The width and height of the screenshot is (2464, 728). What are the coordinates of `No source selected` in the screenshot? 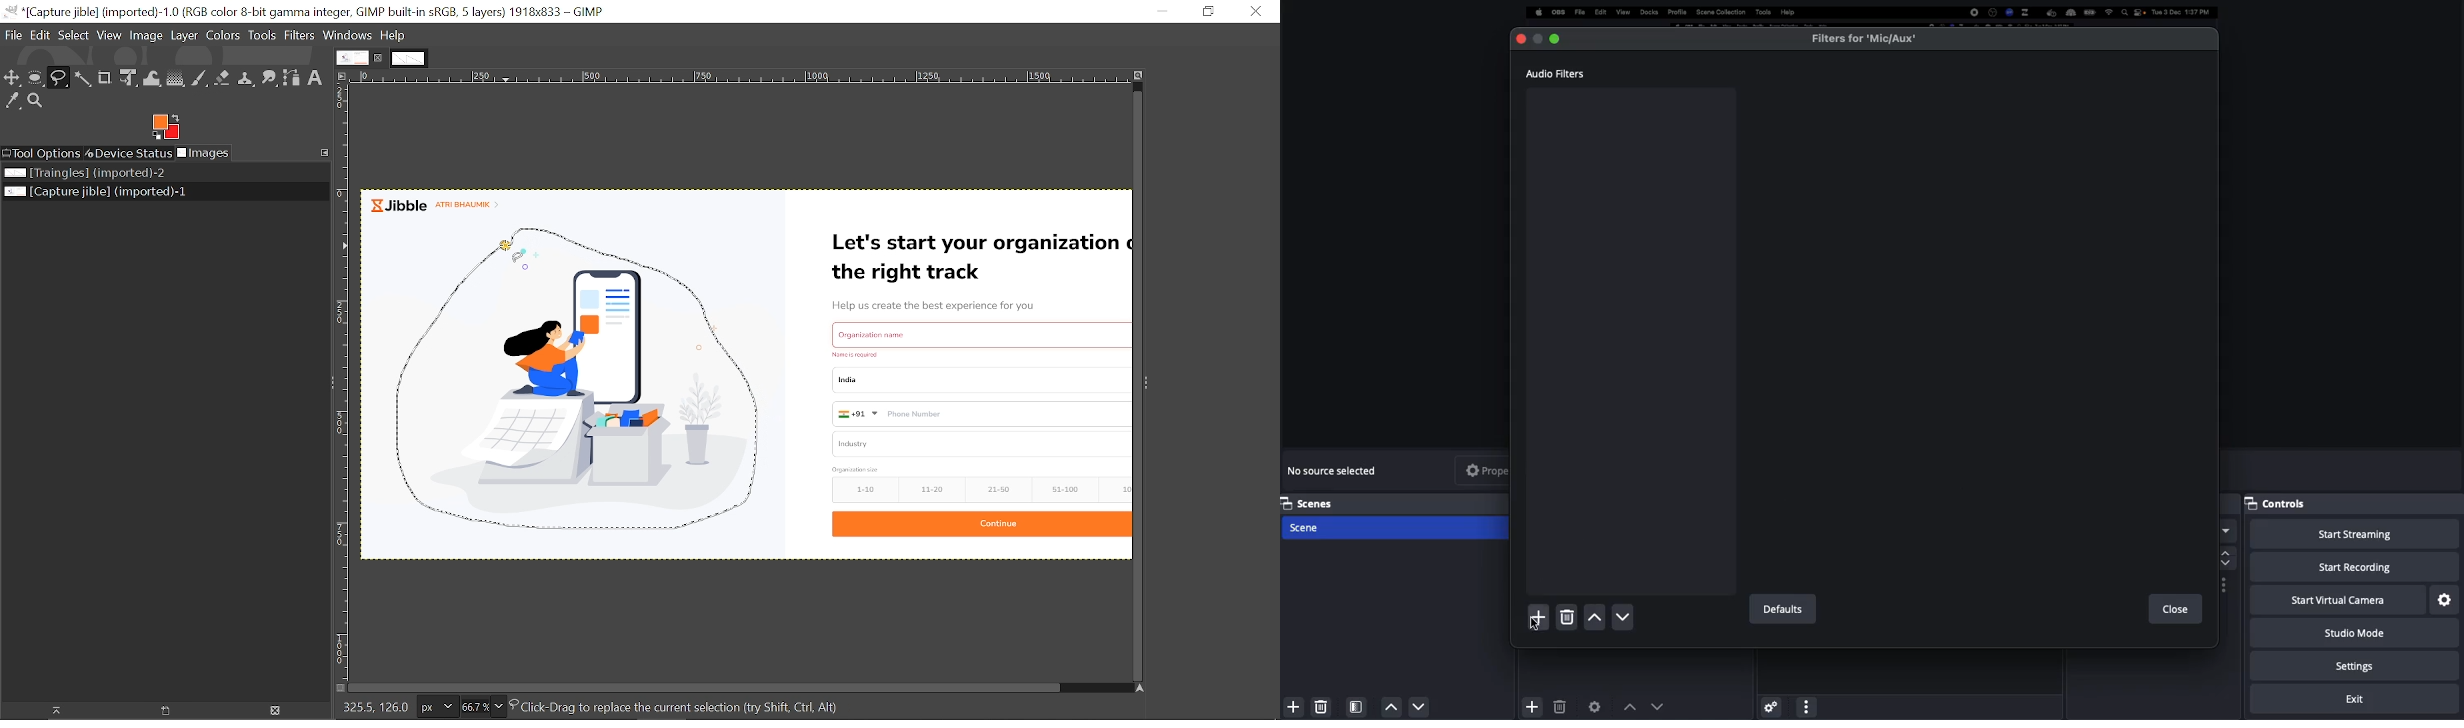 It's located at (1336, 470).